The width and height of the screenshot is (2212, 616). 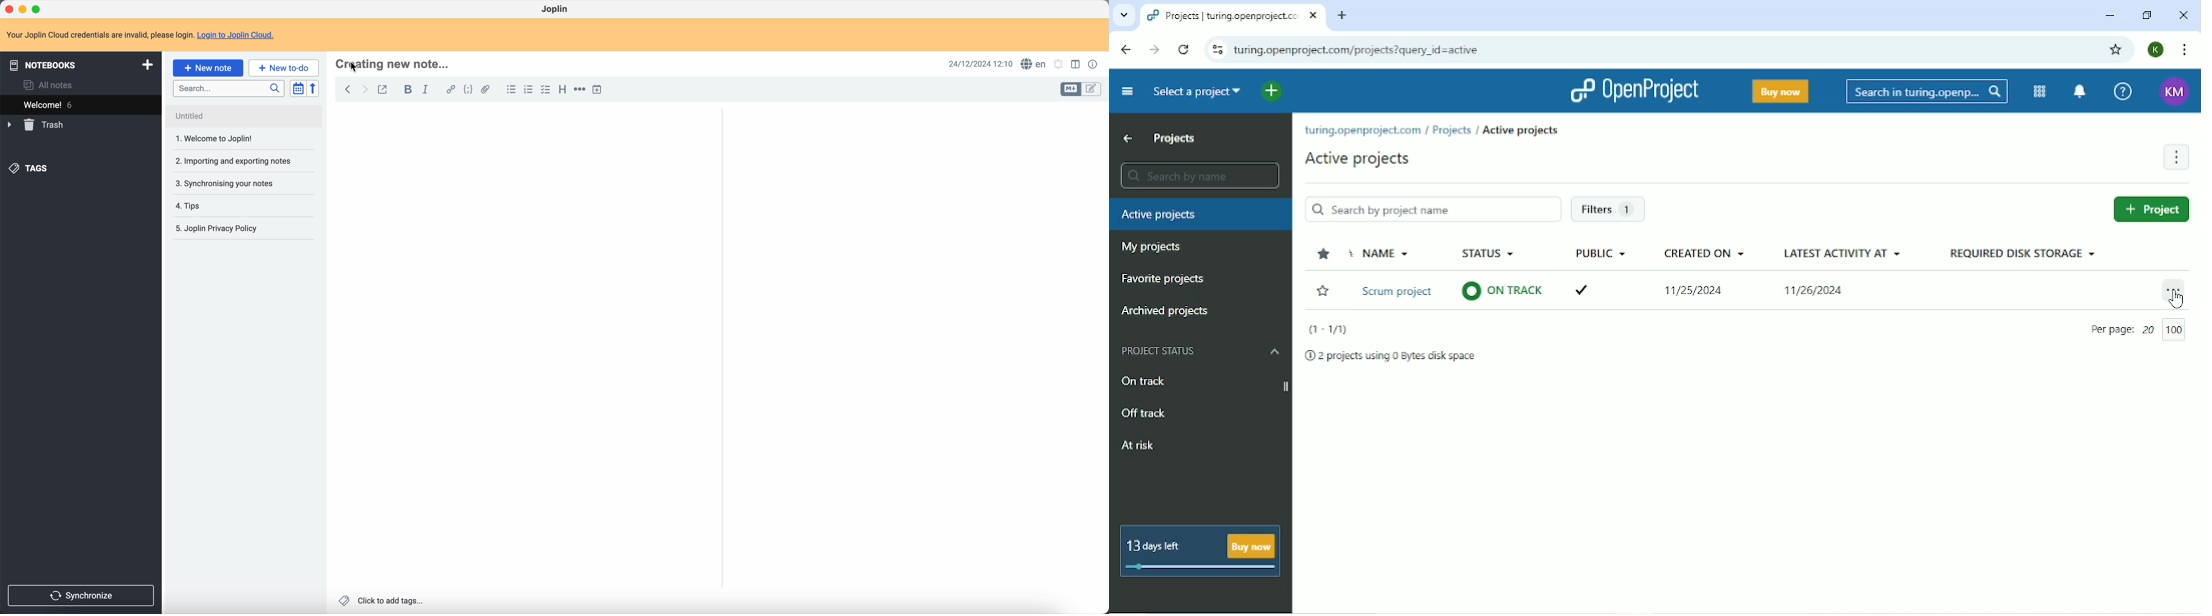 I want to click on other tabs, so click(x=1122, y=17).